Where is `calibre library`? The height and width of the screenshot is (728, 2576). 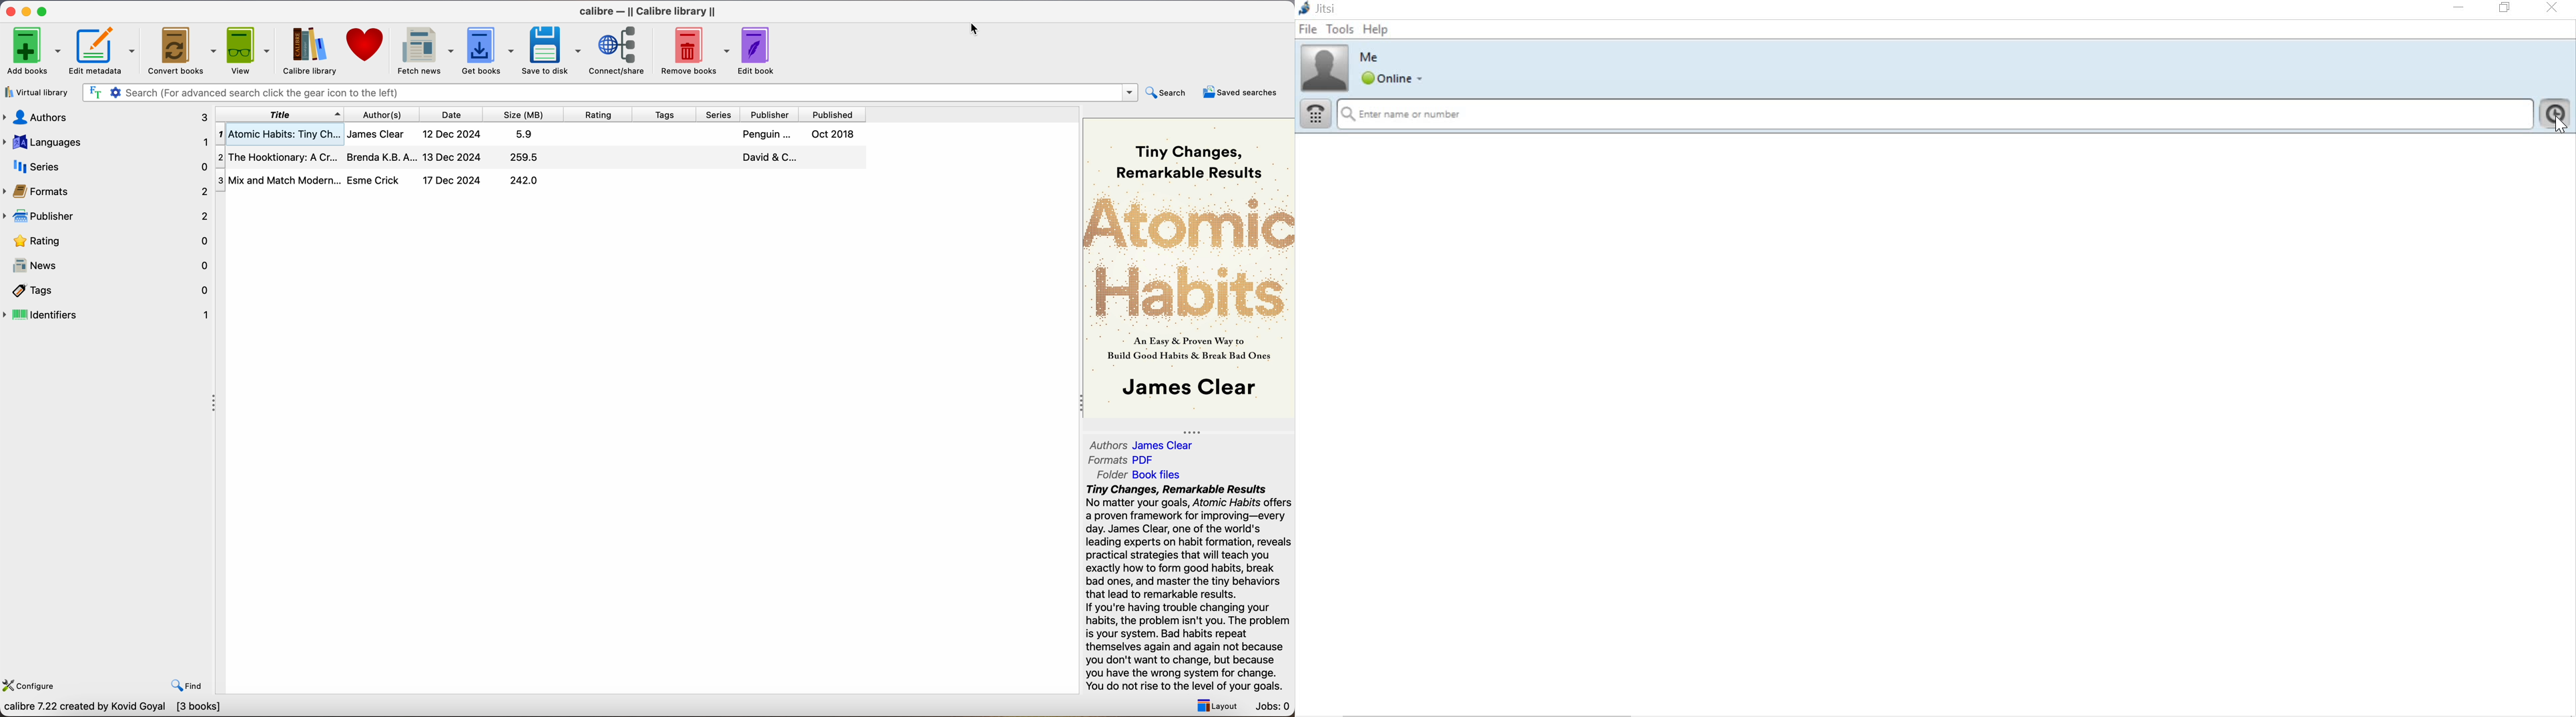 calibre library is located at coordinates (306, 51).